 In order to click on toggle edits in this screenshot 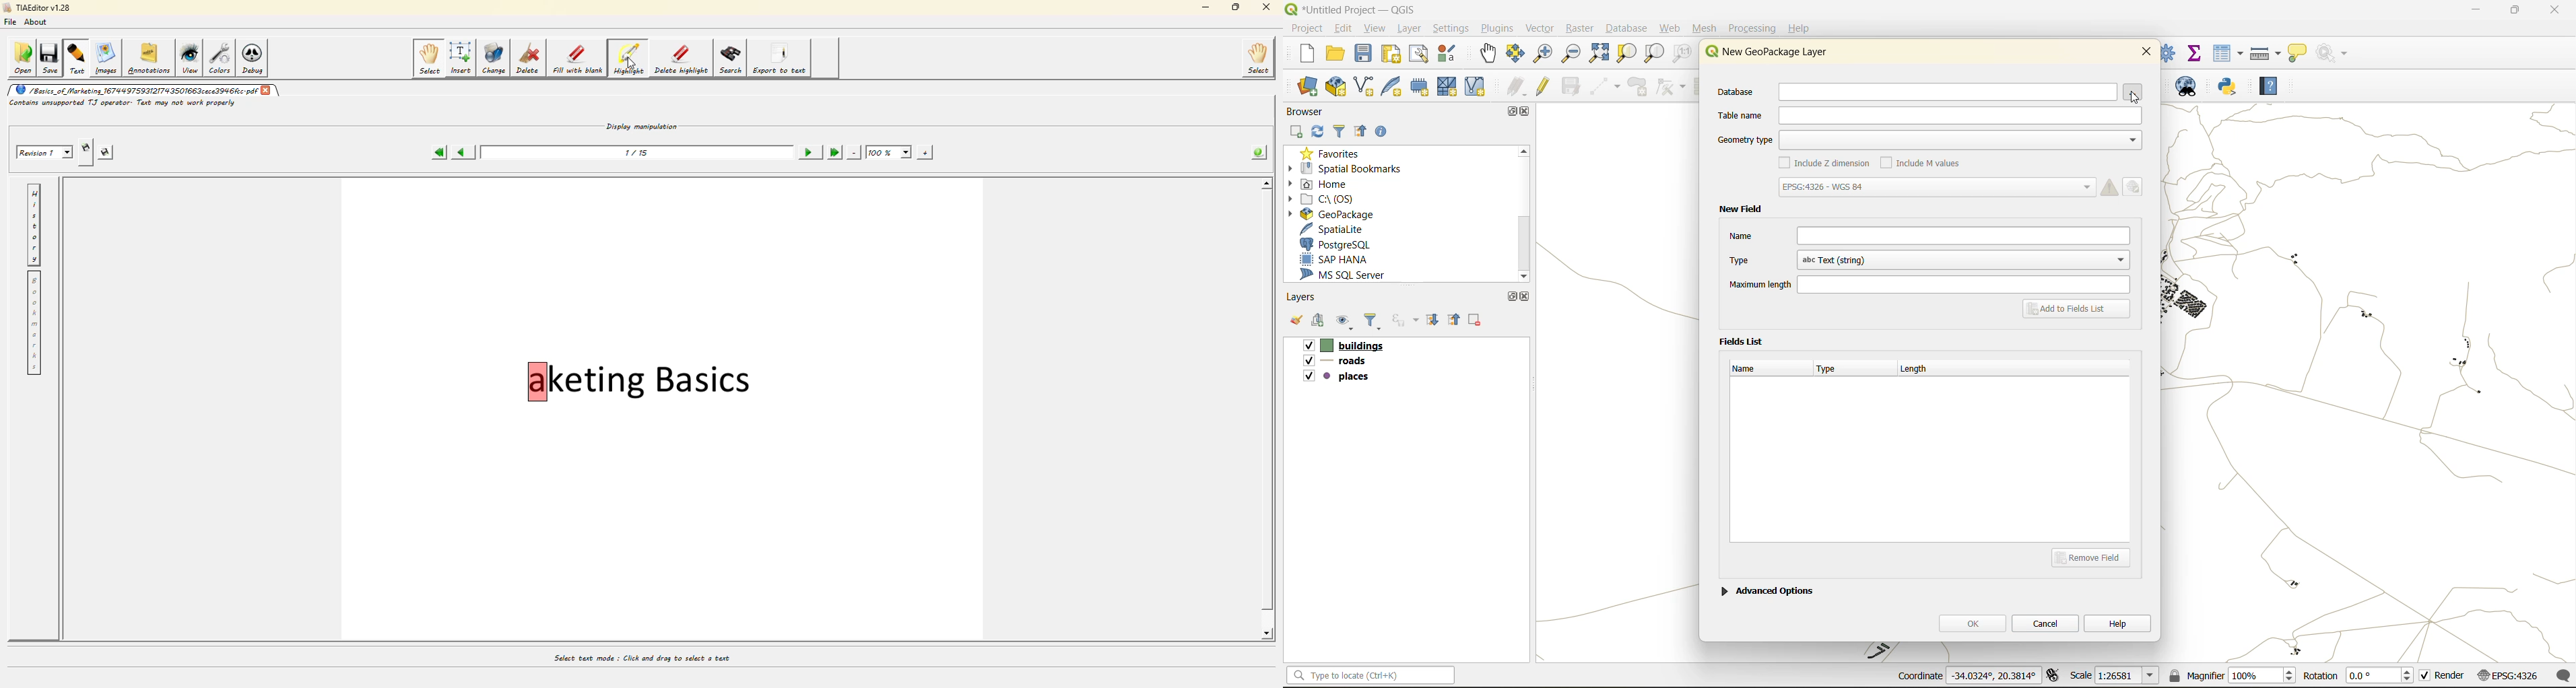, I will do `click(1544, 86)`.